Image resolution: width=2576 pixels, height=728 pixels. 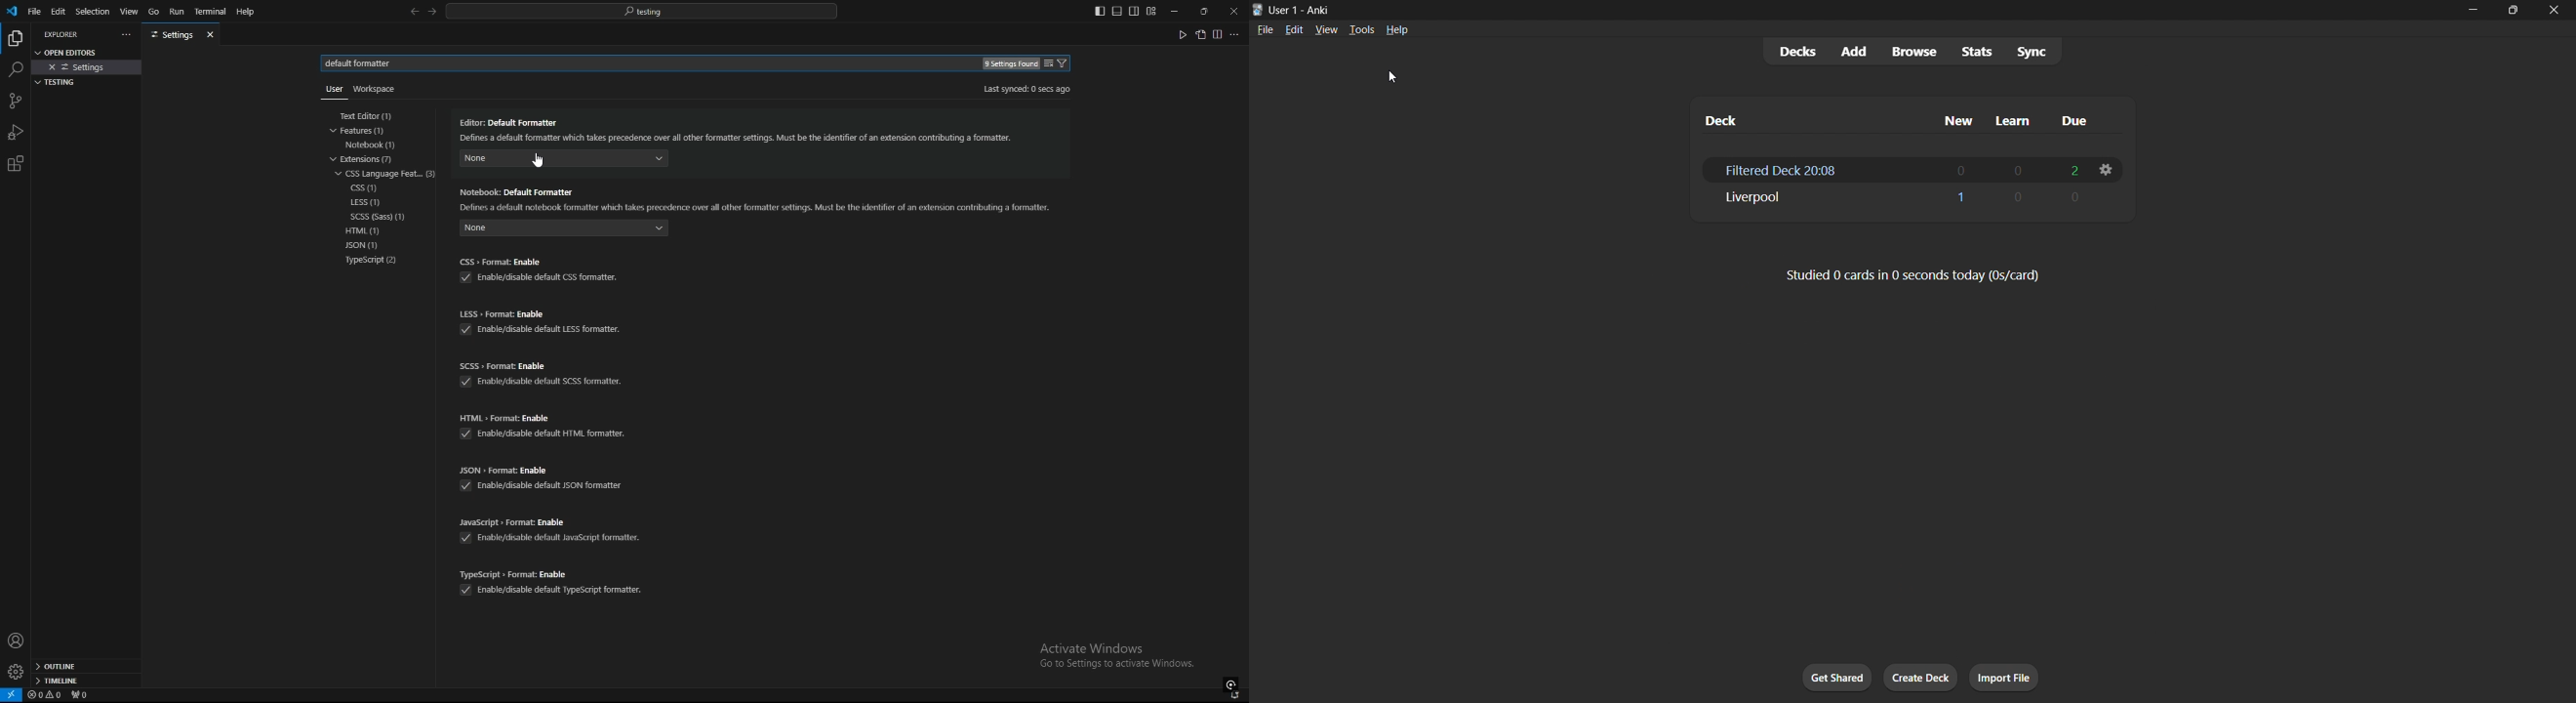 I want to click on open settings, so click(x=1200, y=34).